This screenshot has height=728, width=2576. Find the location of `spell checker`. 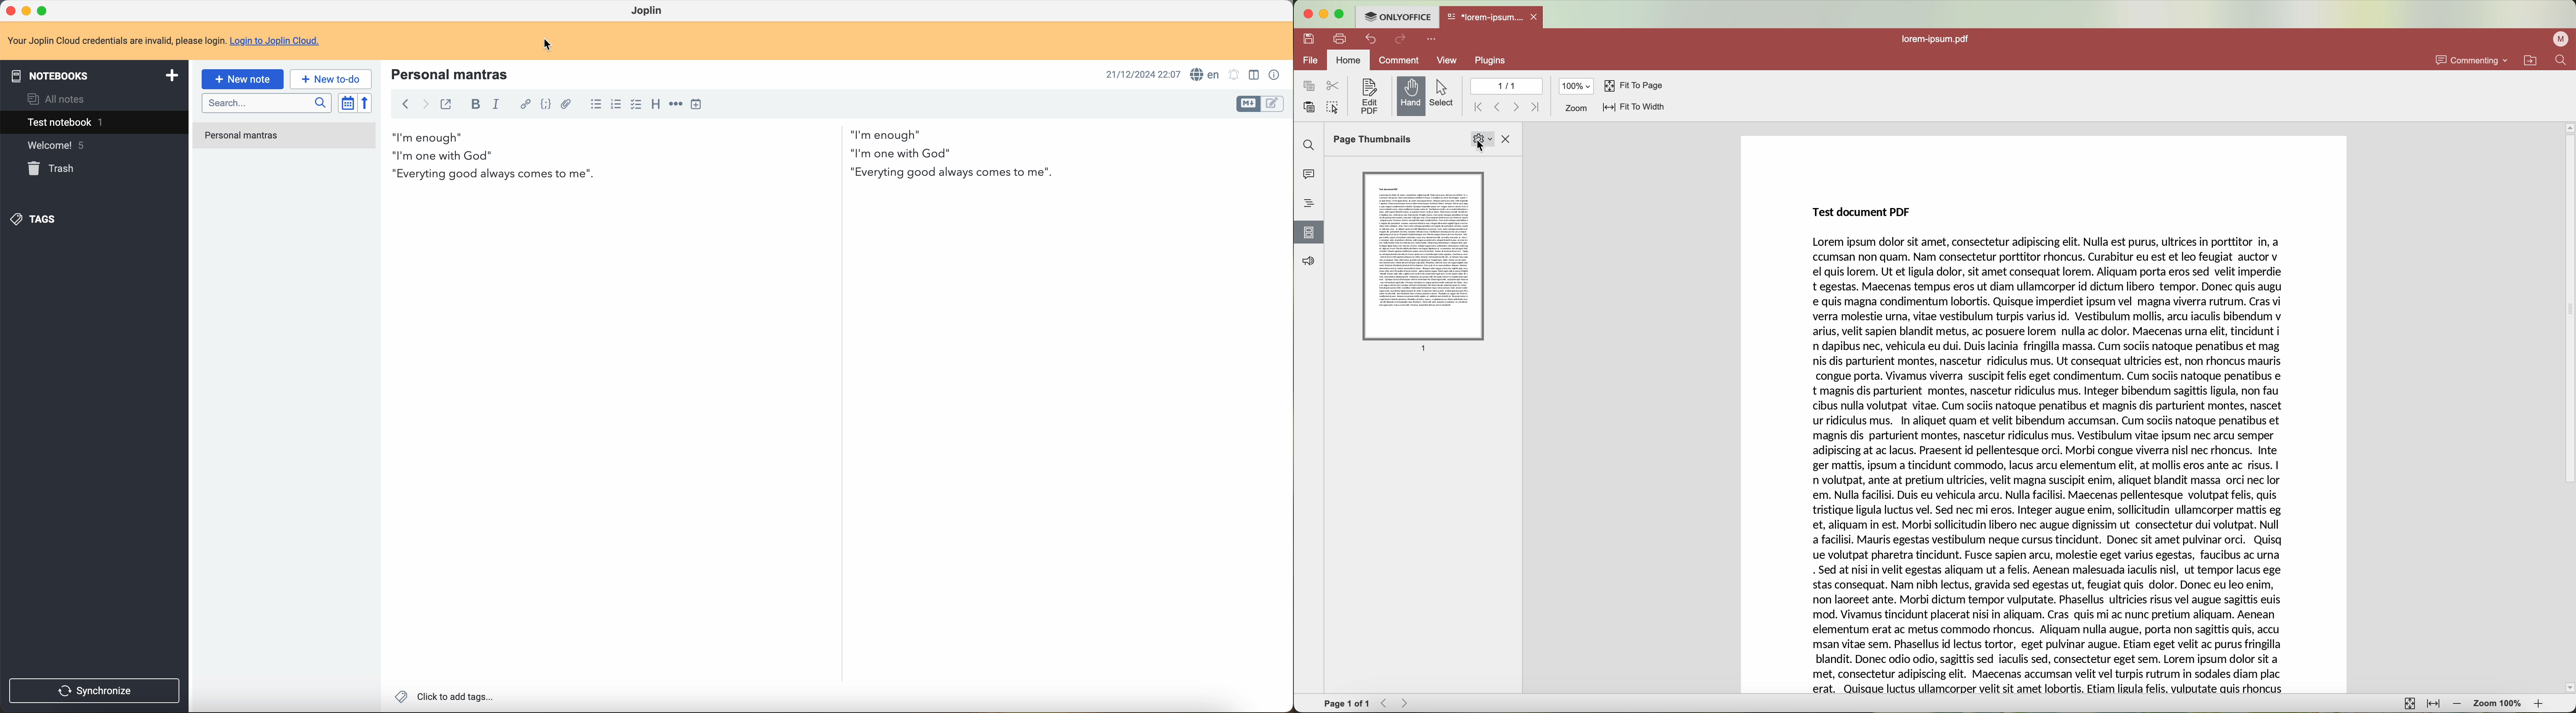

spell checker is located at coordinates (1206, 73).